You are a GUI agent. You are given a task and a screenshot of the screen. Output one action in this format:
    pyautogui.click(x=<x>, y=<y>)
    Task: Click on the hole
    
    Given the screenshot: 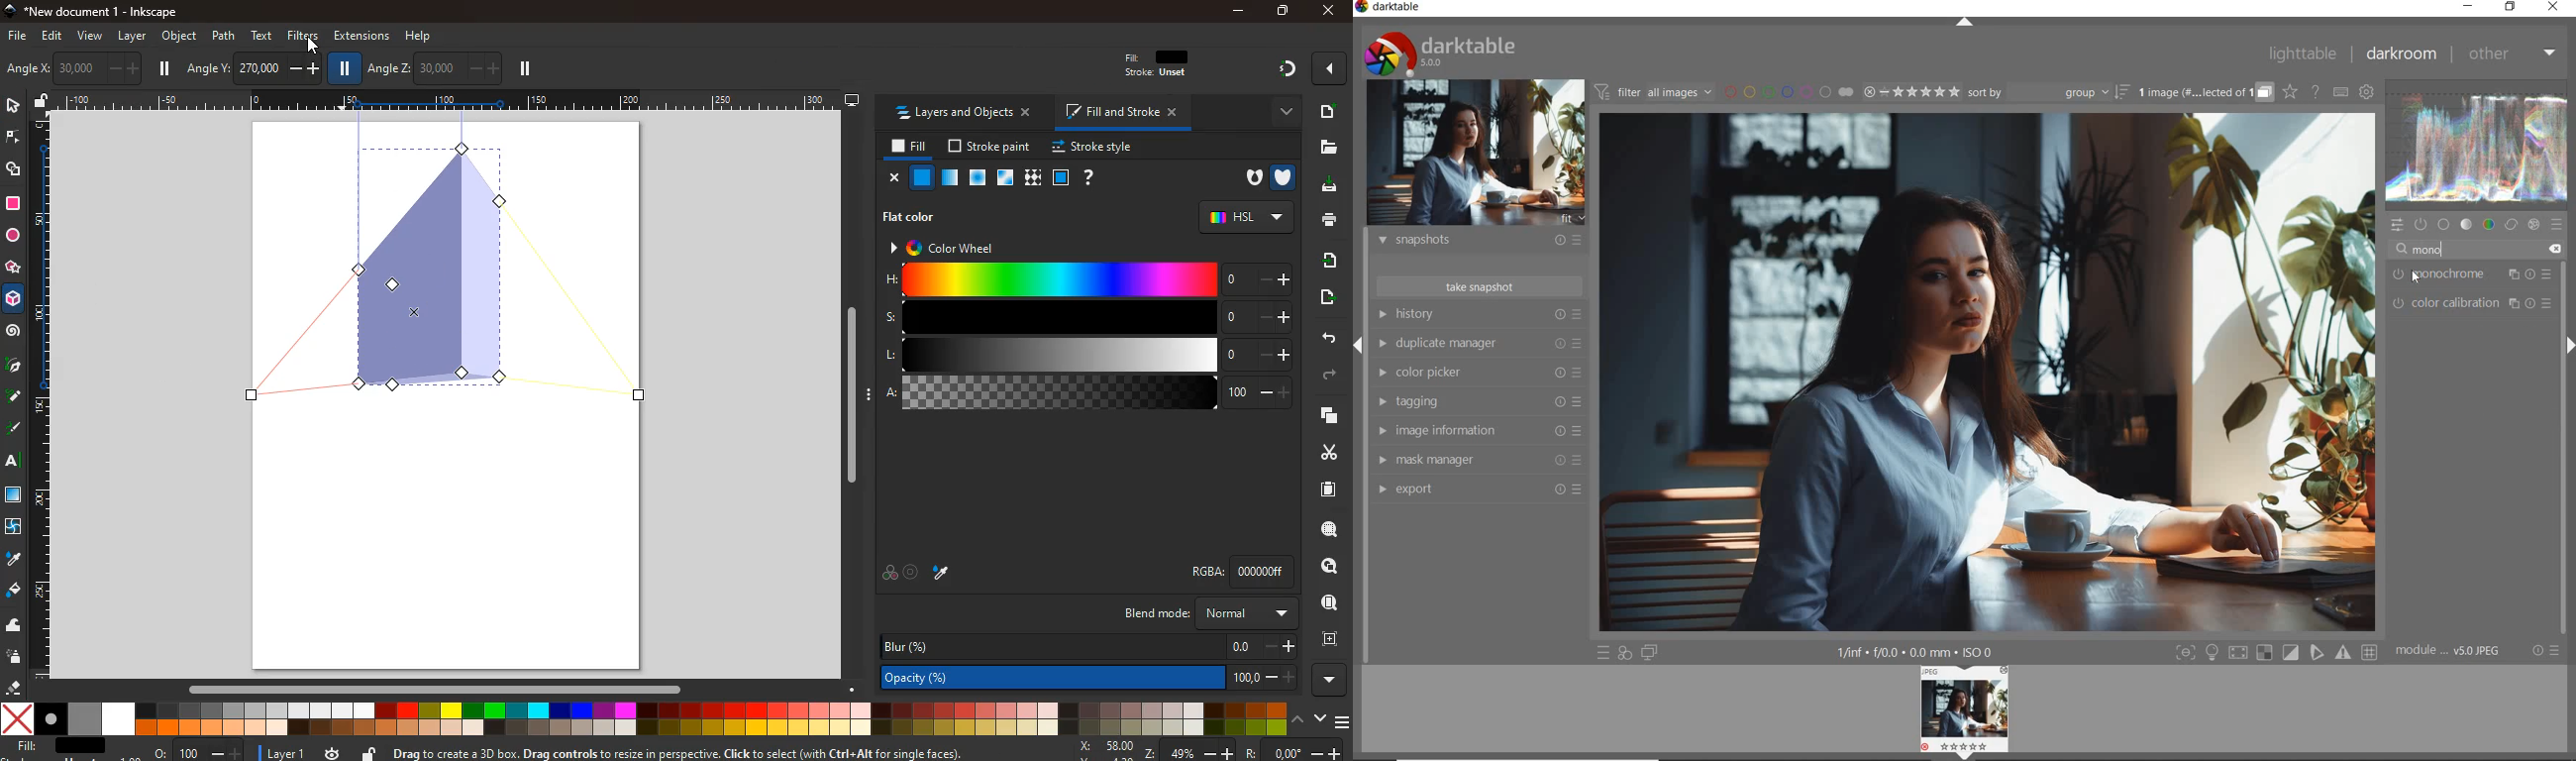 What is the action you would take?
    pyautogui.click(x=1247, y=178)
    